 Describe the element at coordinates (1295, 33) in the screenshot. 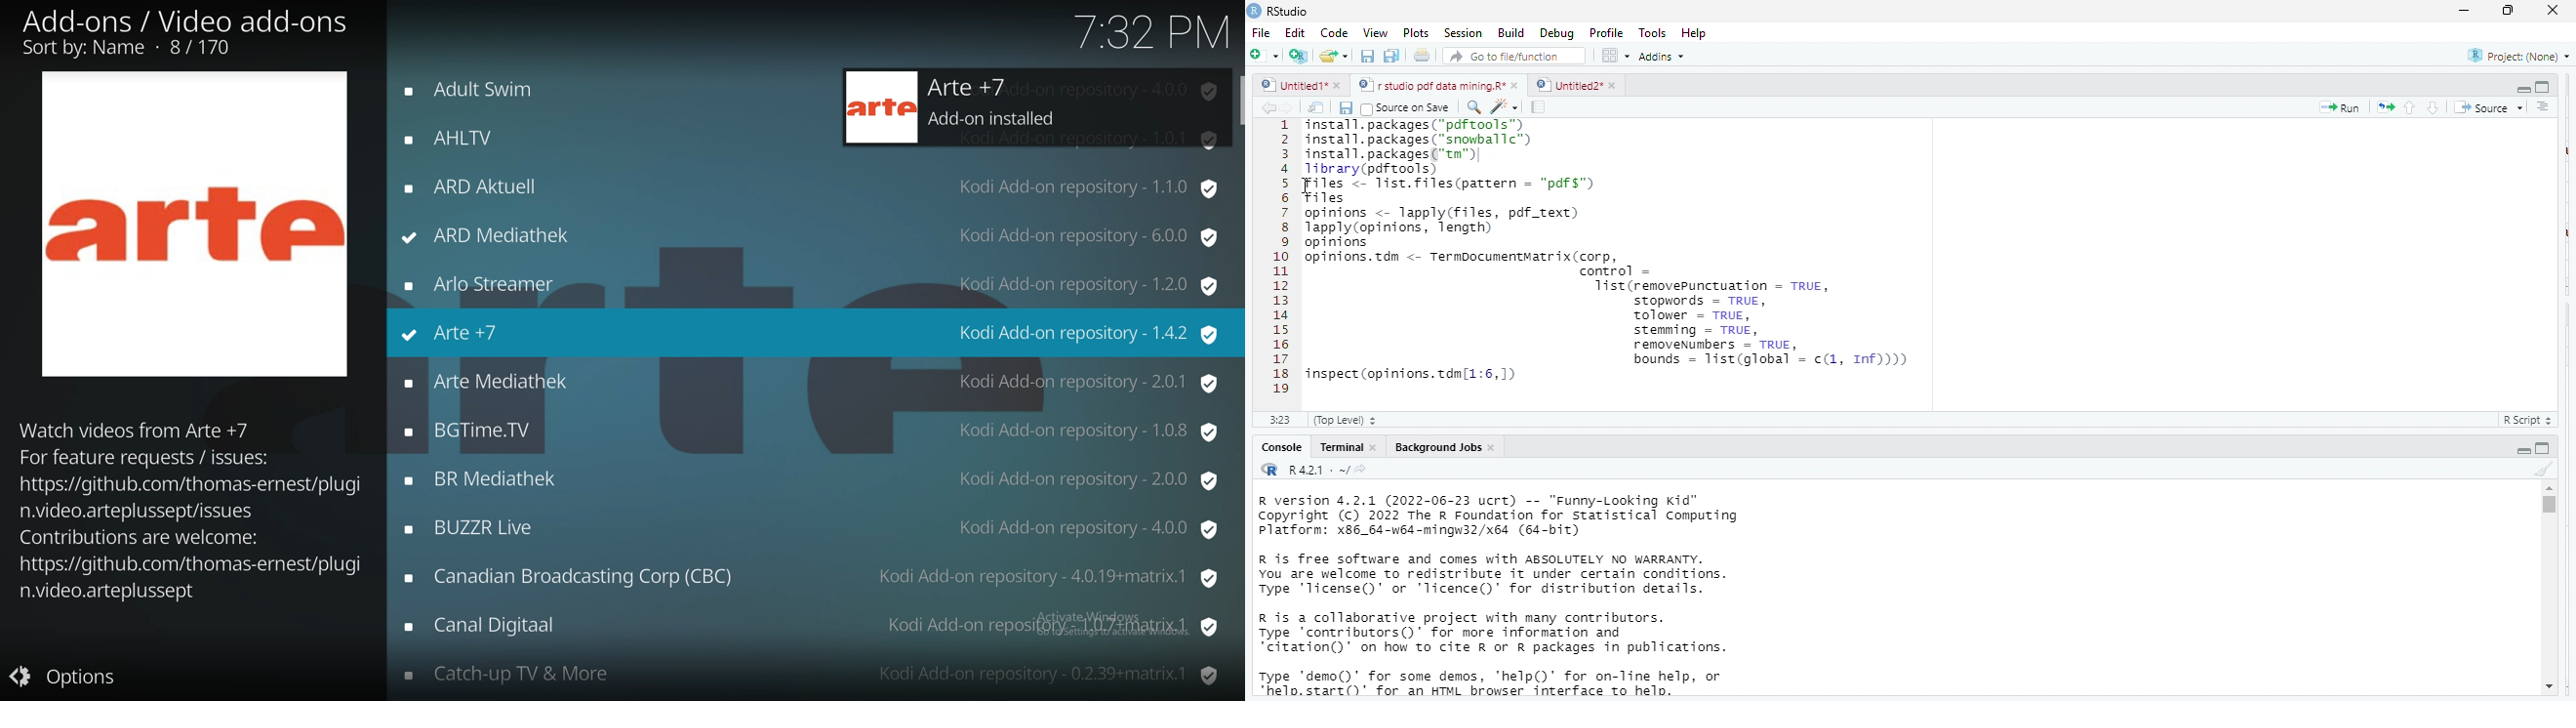

I see `edit` at that location.